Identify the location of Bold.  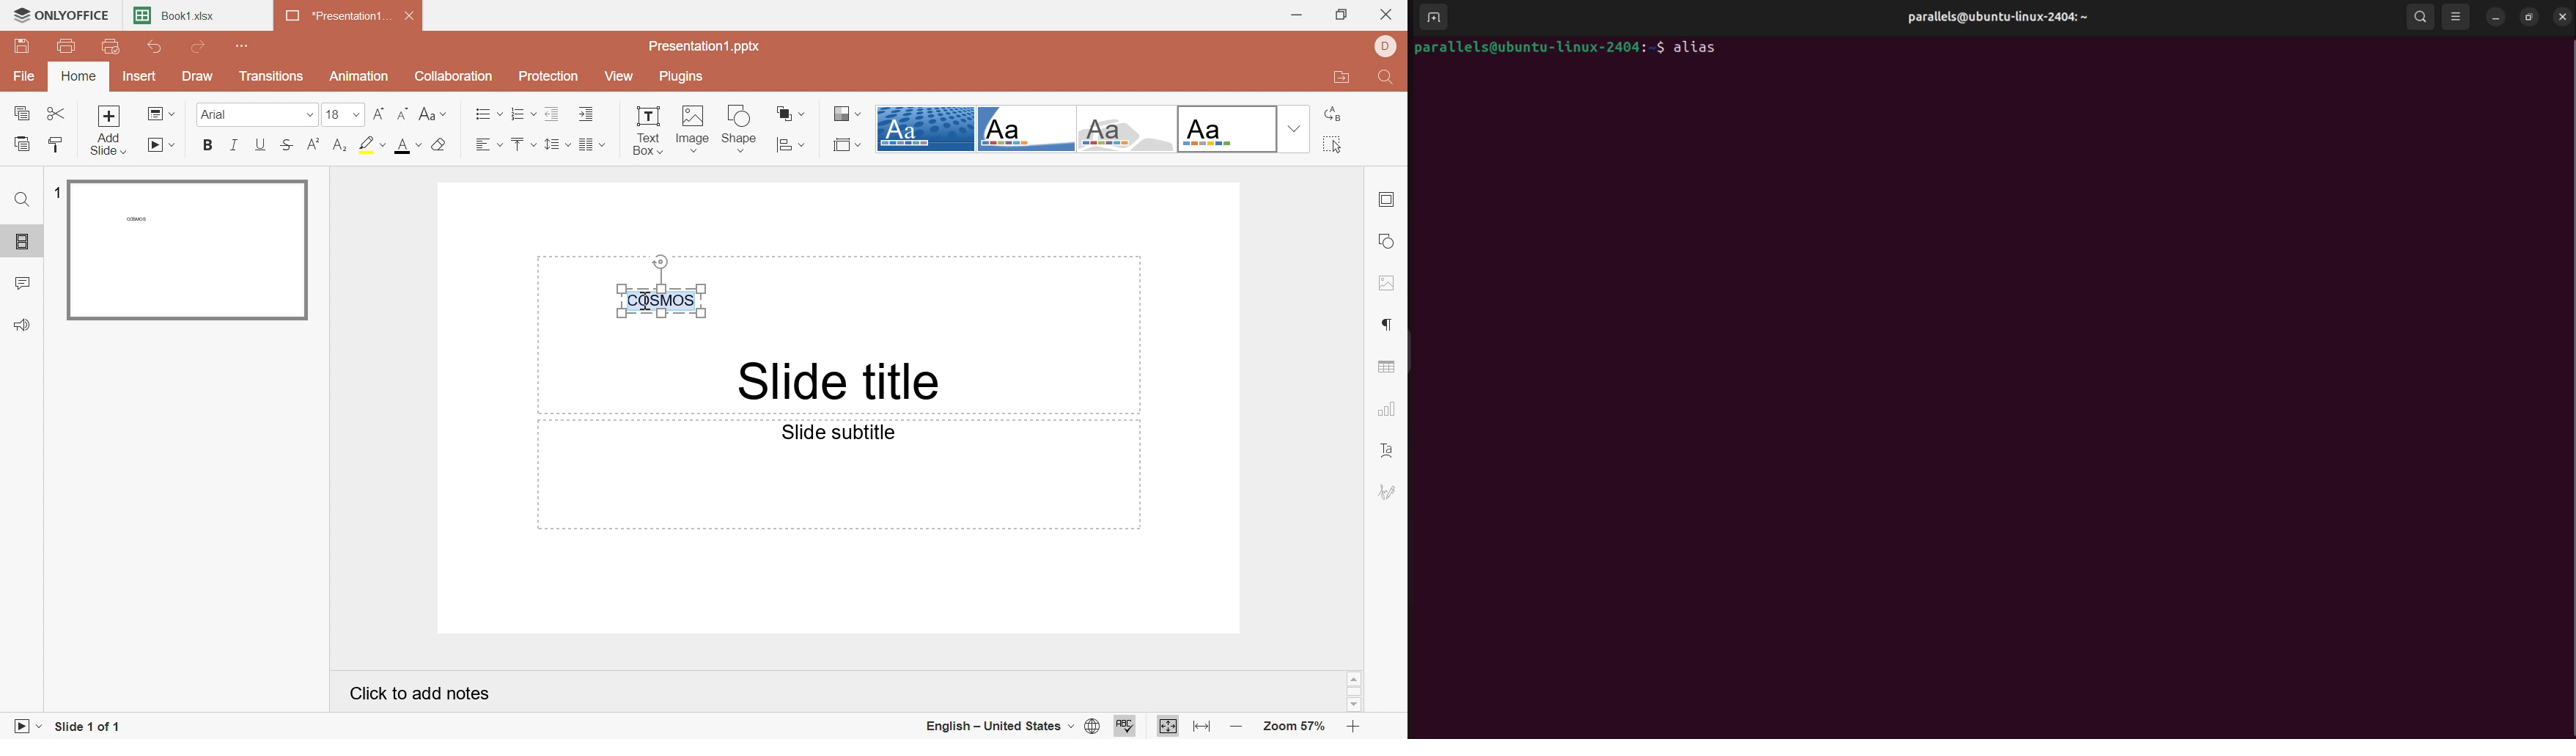
(209, 144).